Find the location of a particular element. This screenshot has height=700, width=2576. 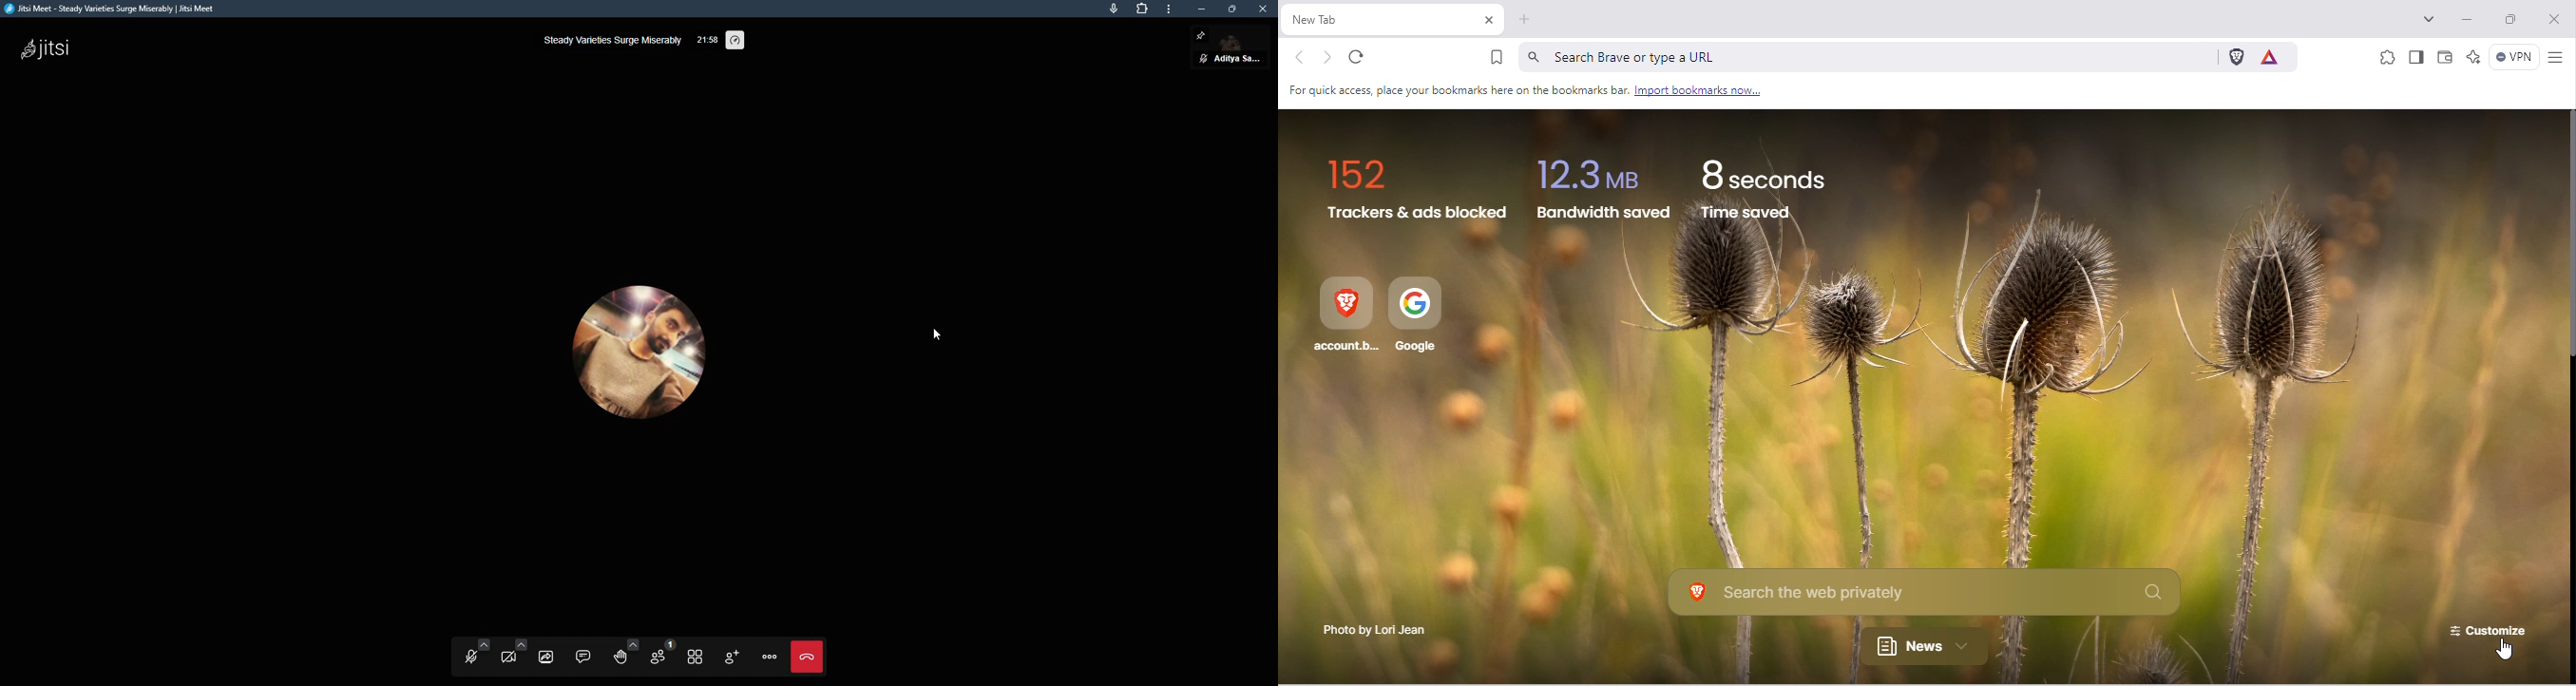

Search tabs is located at coordinates (2433, 17).